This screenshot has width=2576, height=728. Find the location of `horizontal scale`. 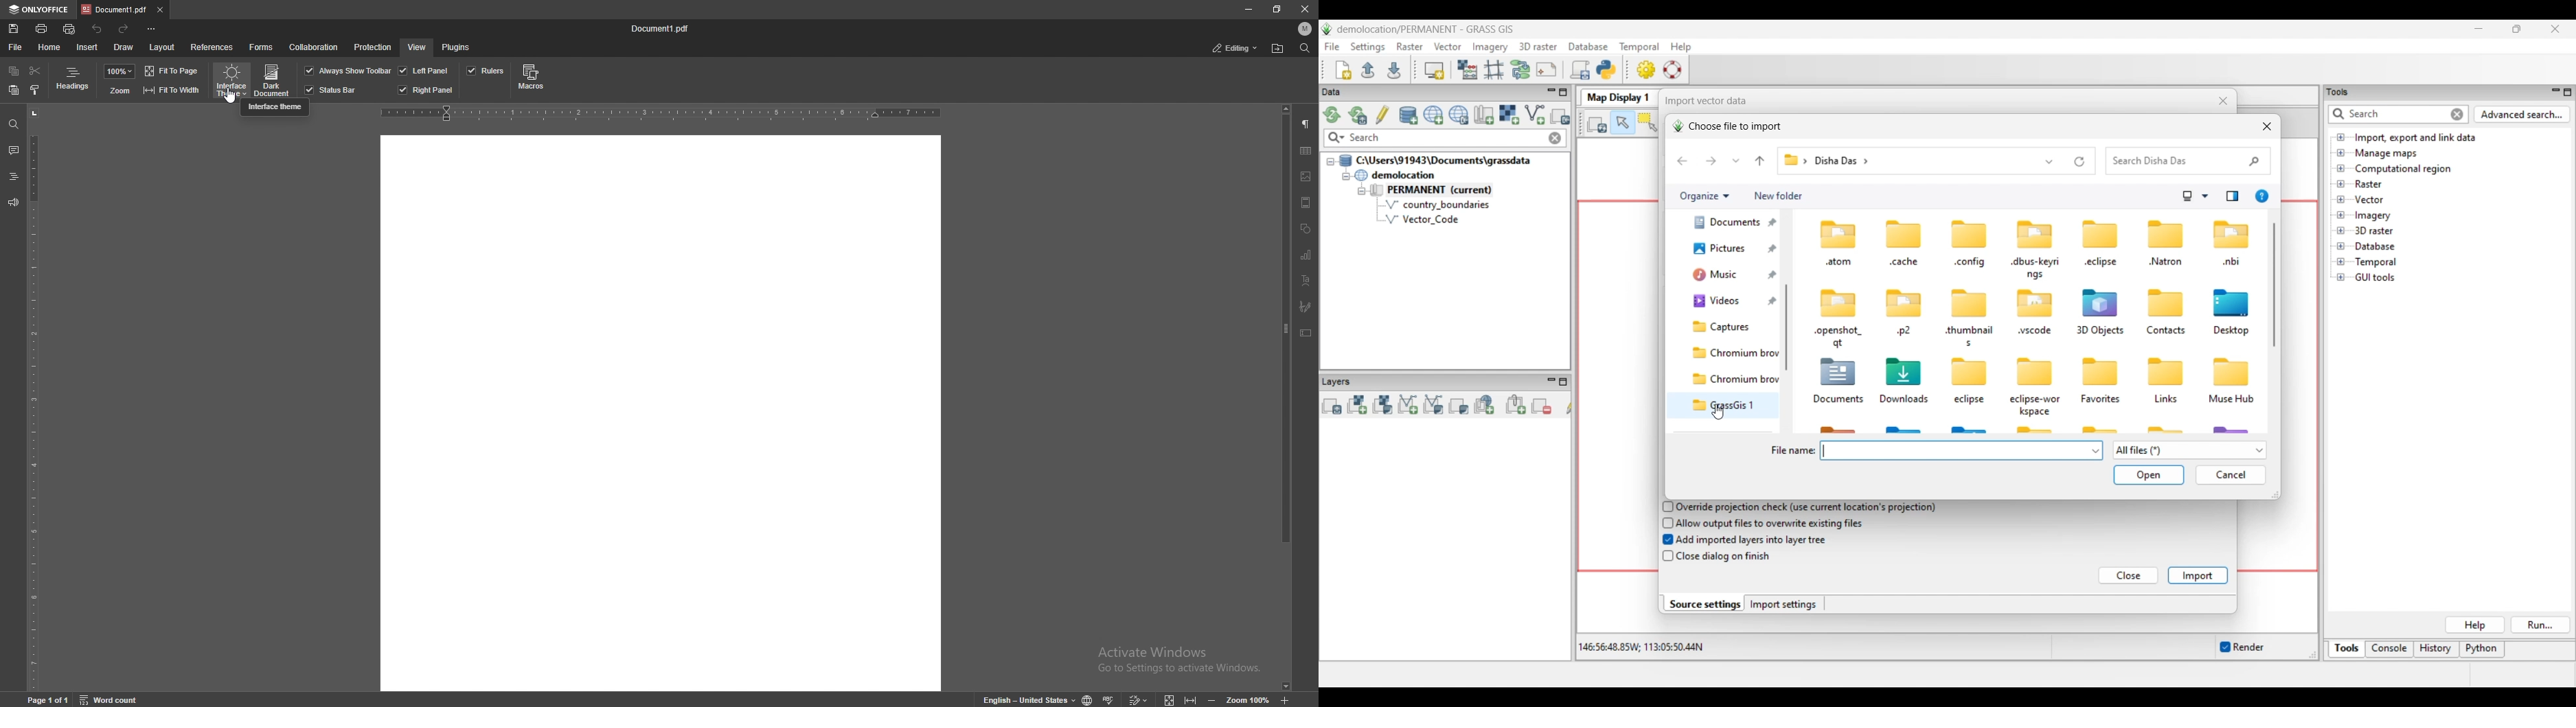

horizontal scale is located at coordinates (659, 115).